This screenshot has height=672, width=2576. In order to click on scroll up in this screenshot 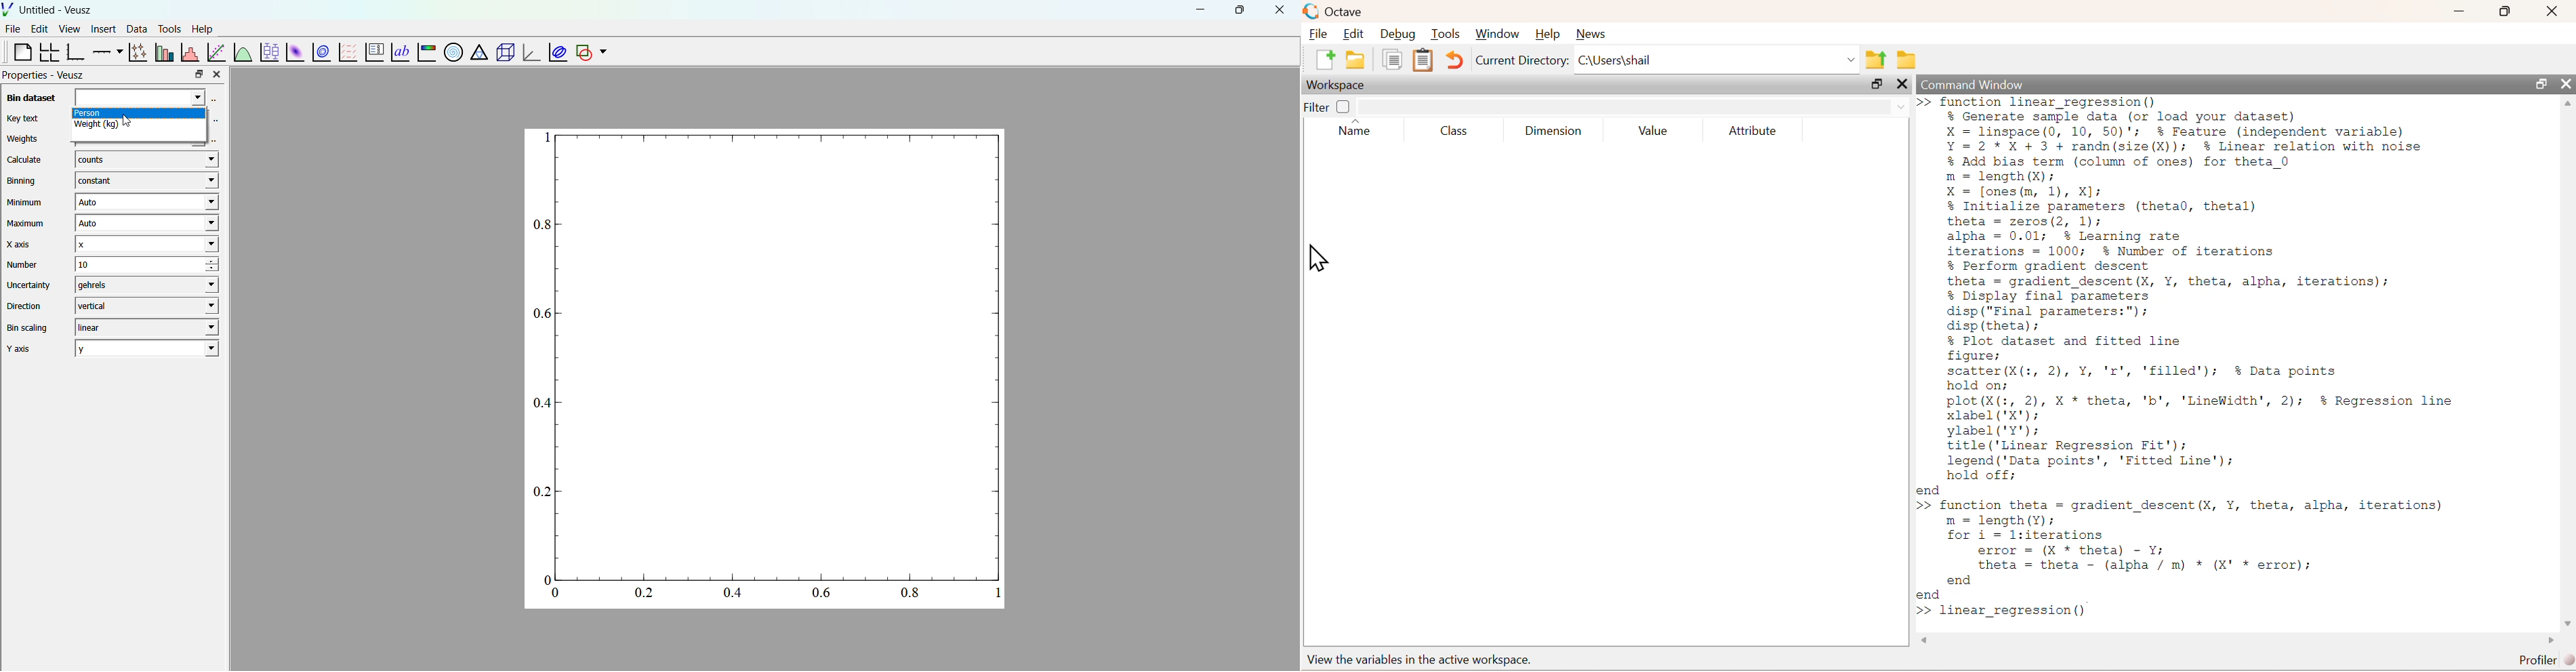, I will do `click(2568, 102)`.